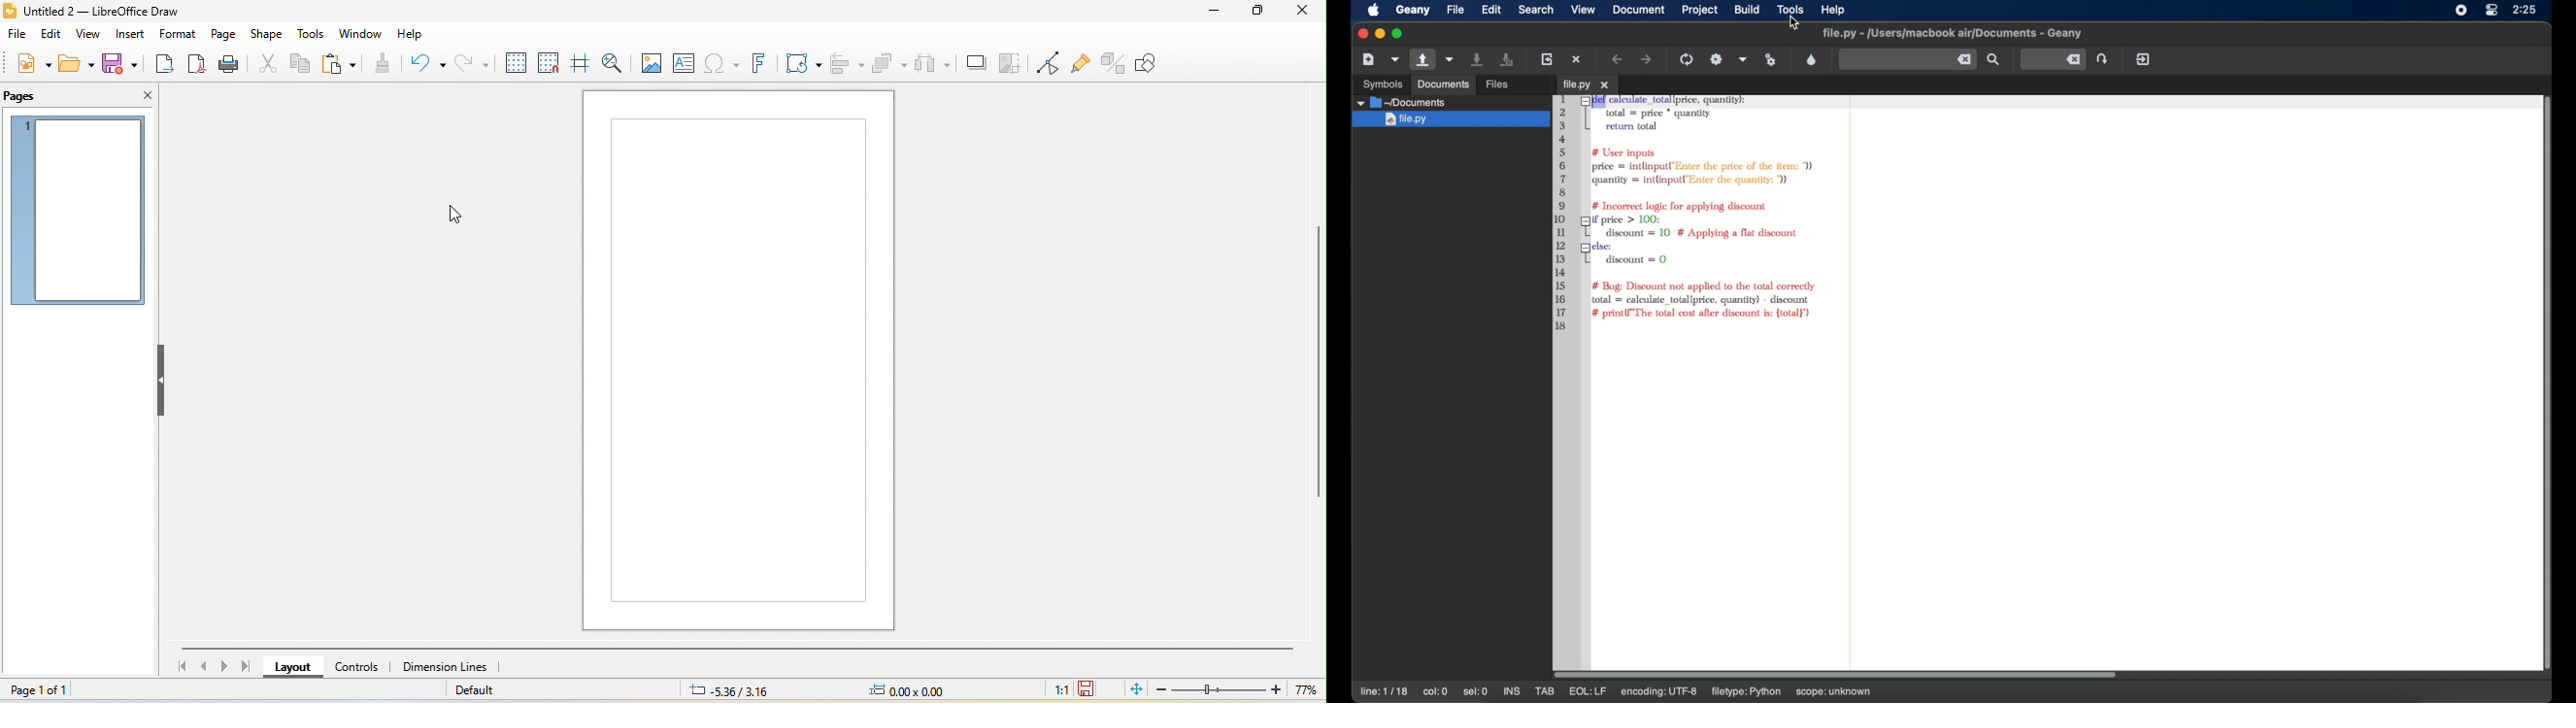 The image size is (2576, 728). Describe the element at coordinates (408, 35) in the screenshot. I see `help` at that location.